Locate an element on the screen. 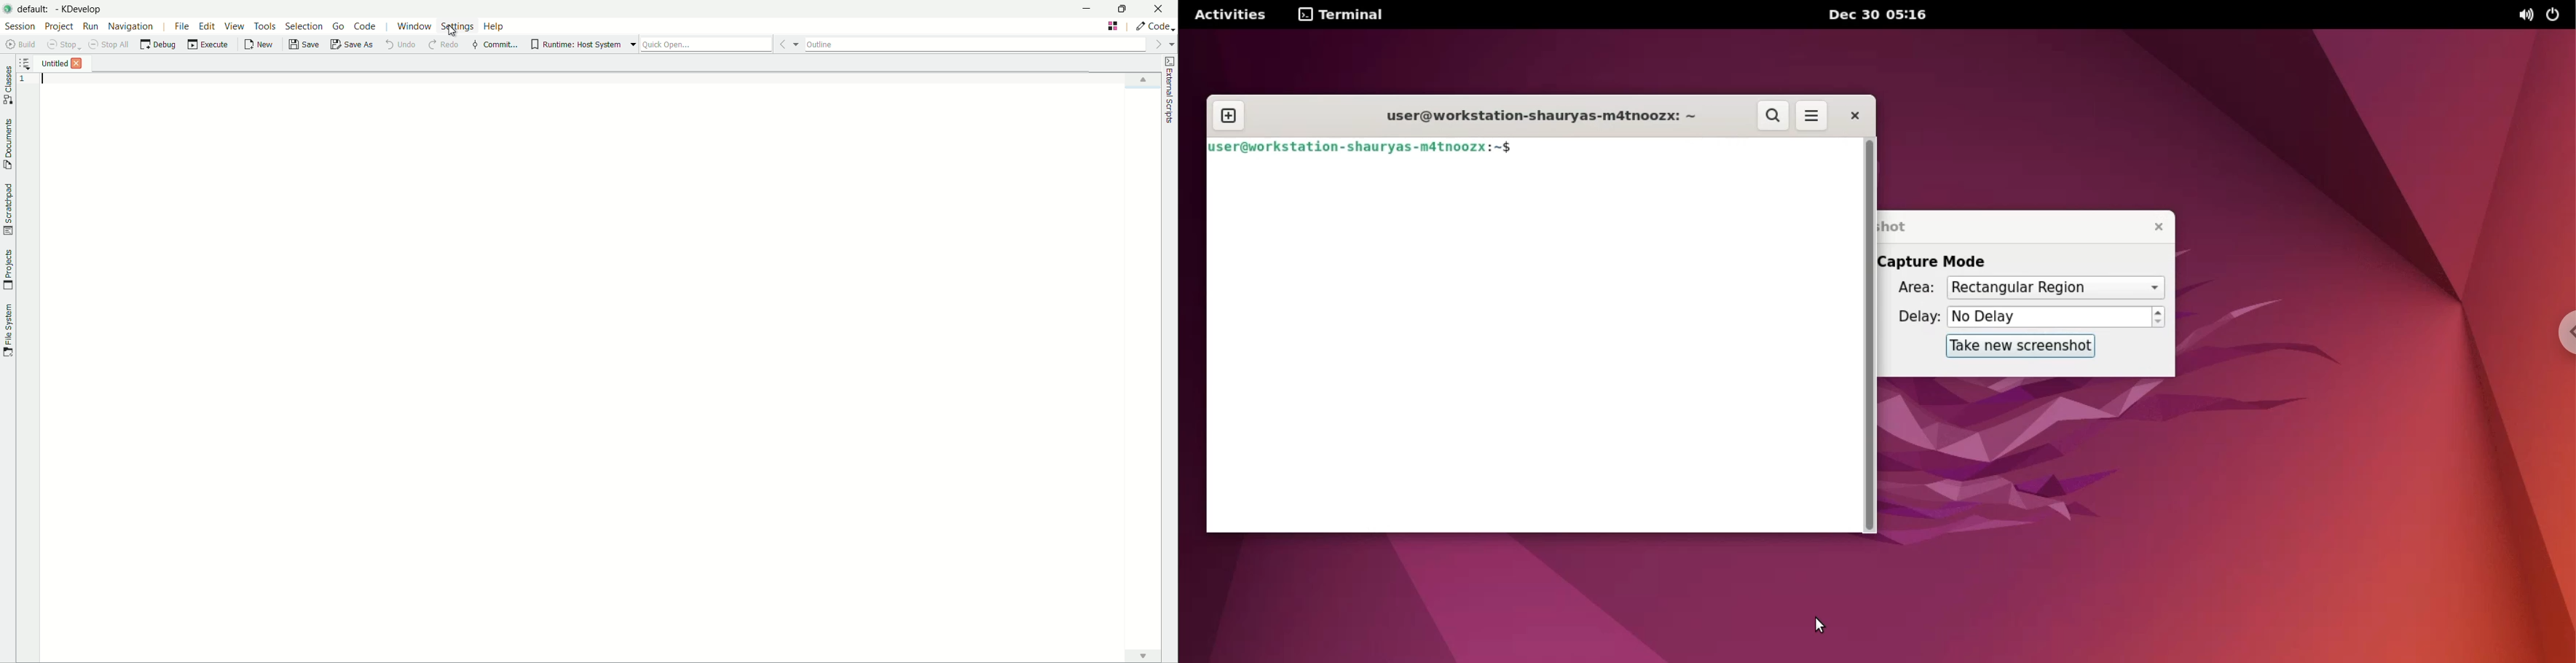 Image resolution: width=2576 pixels, height=672 pixels. build is located at coordinates (23, 44).